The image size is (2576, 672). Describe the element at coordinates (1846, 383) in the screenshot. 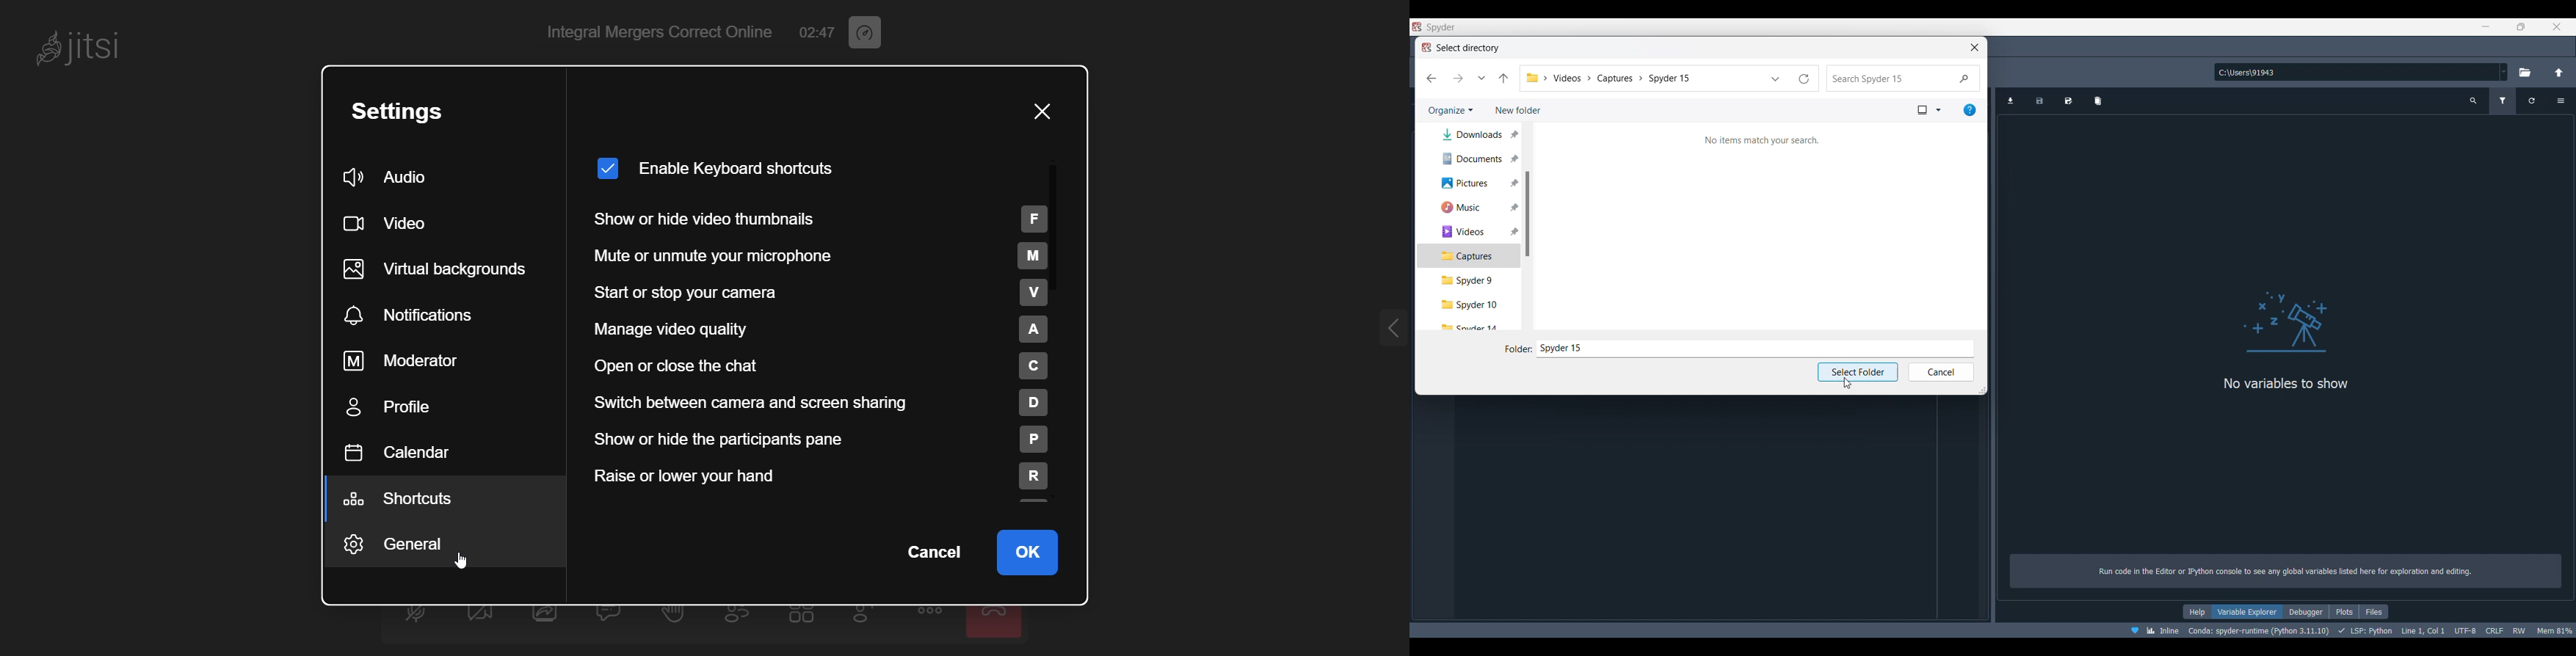

I see `cursor` at that location.